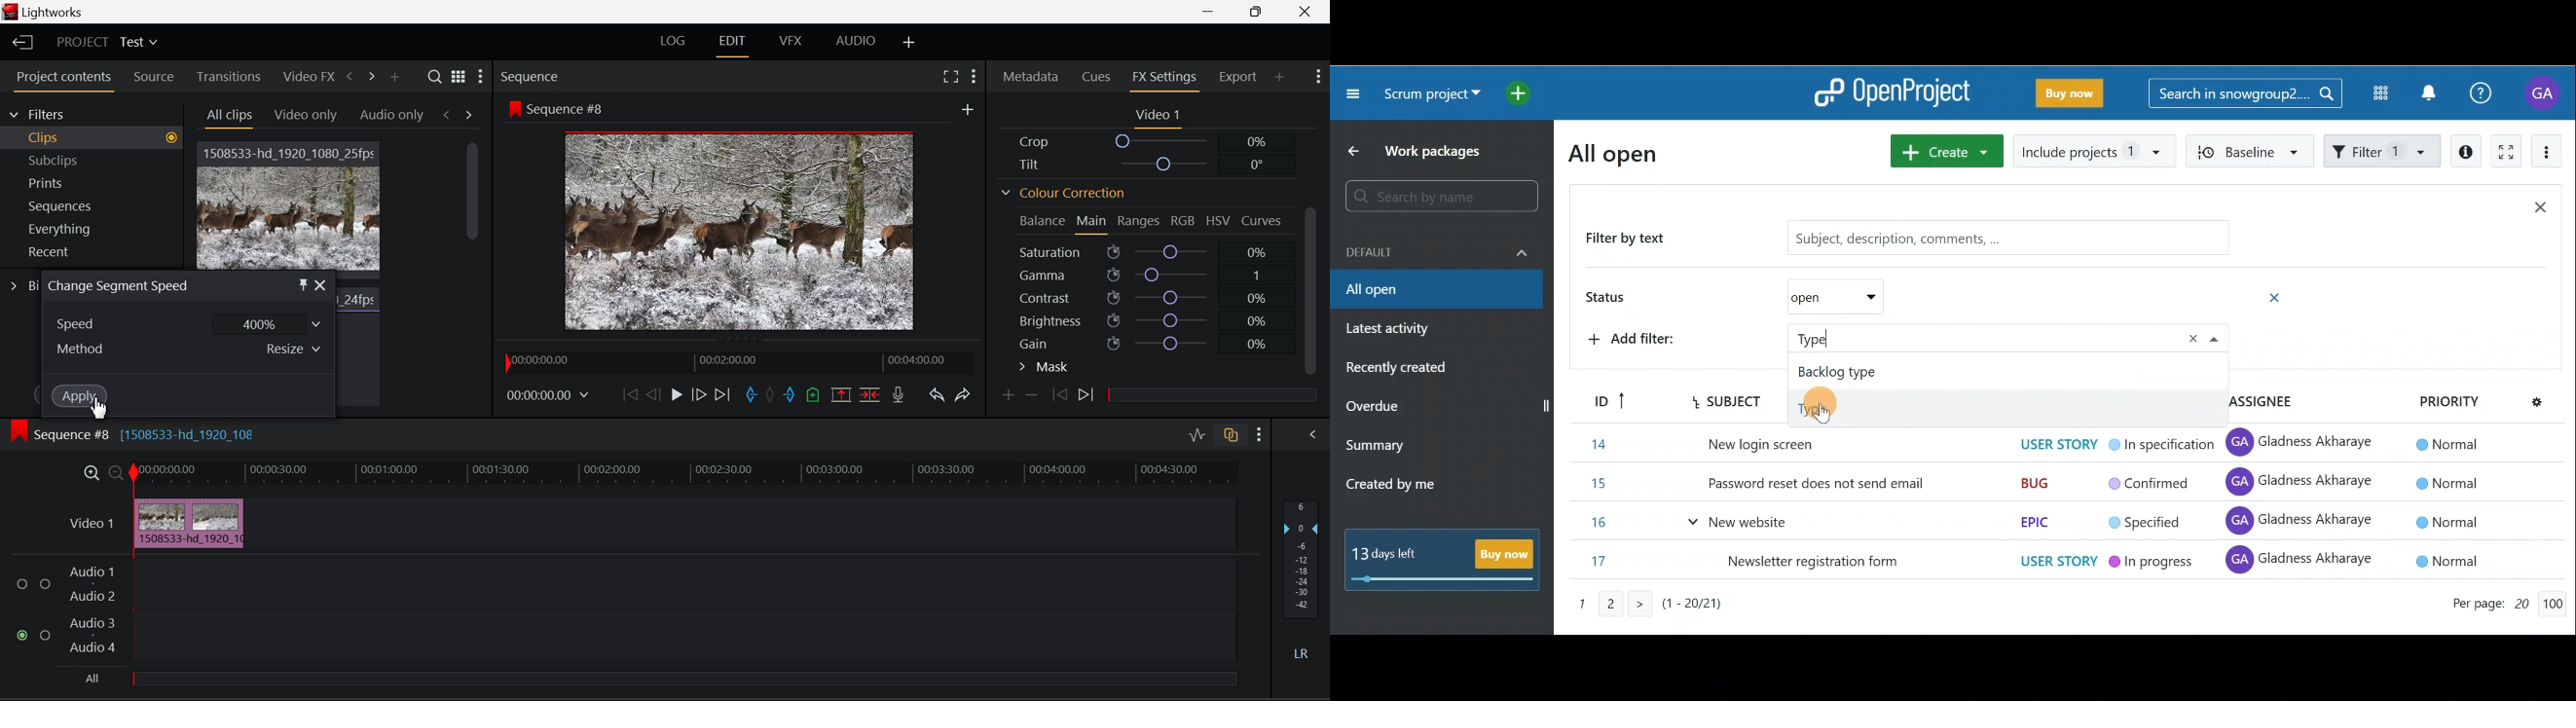  Describe the element at coordinates (94, 570) in the screenshot. I see `Audio 1` at that location.